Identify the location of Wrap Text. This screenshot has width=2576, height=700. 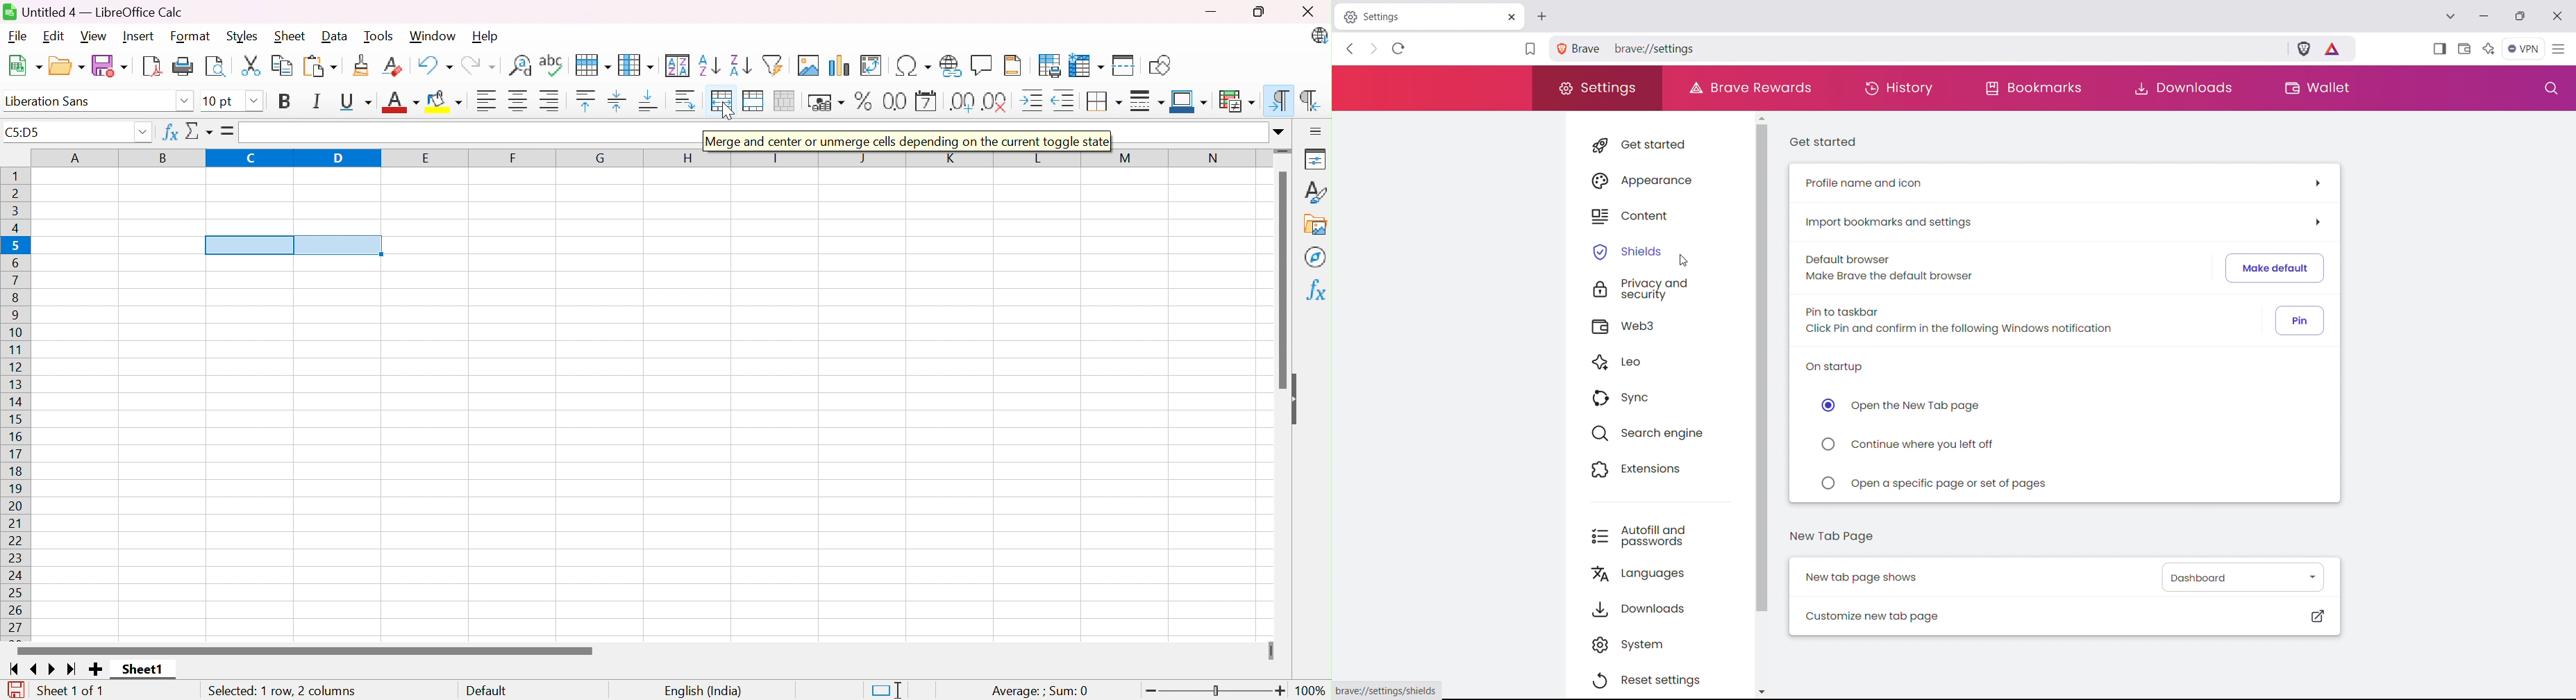
(686, 101).